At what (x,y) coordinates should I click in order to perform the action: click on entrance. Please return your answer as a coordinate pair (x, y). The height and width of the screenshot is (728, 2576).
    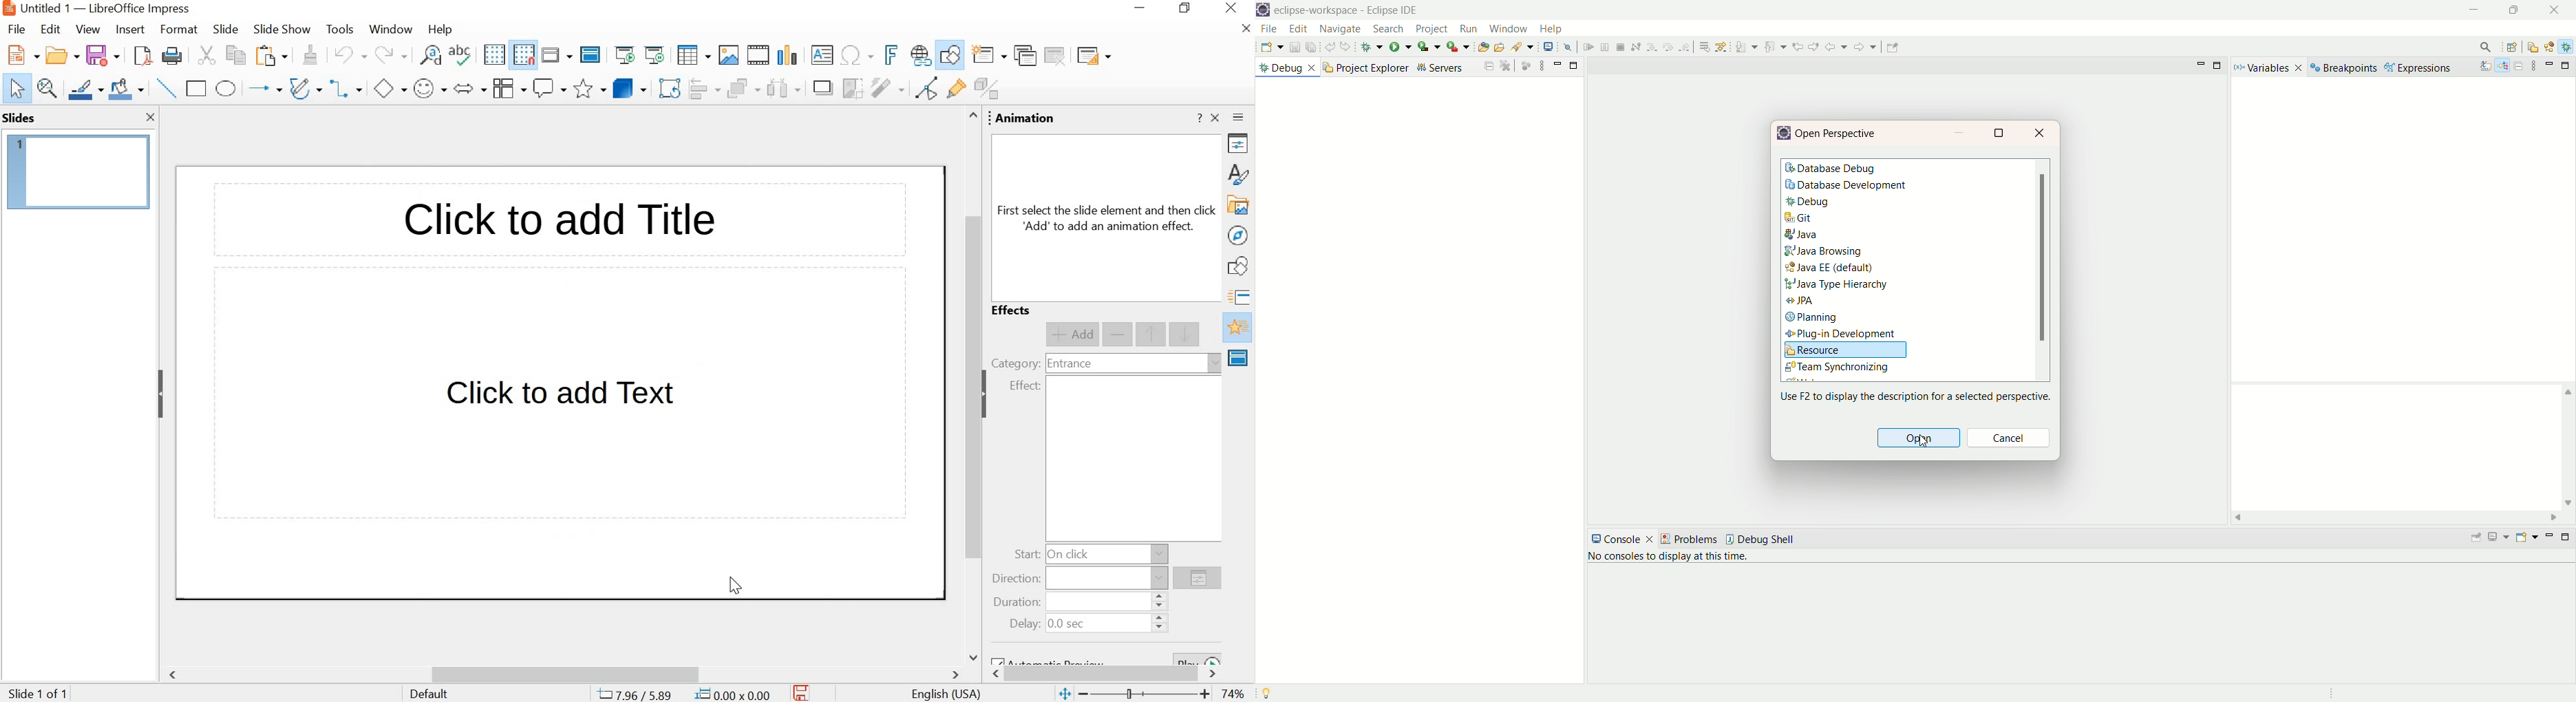
    Looking at the image, I should click on (1069, 365).